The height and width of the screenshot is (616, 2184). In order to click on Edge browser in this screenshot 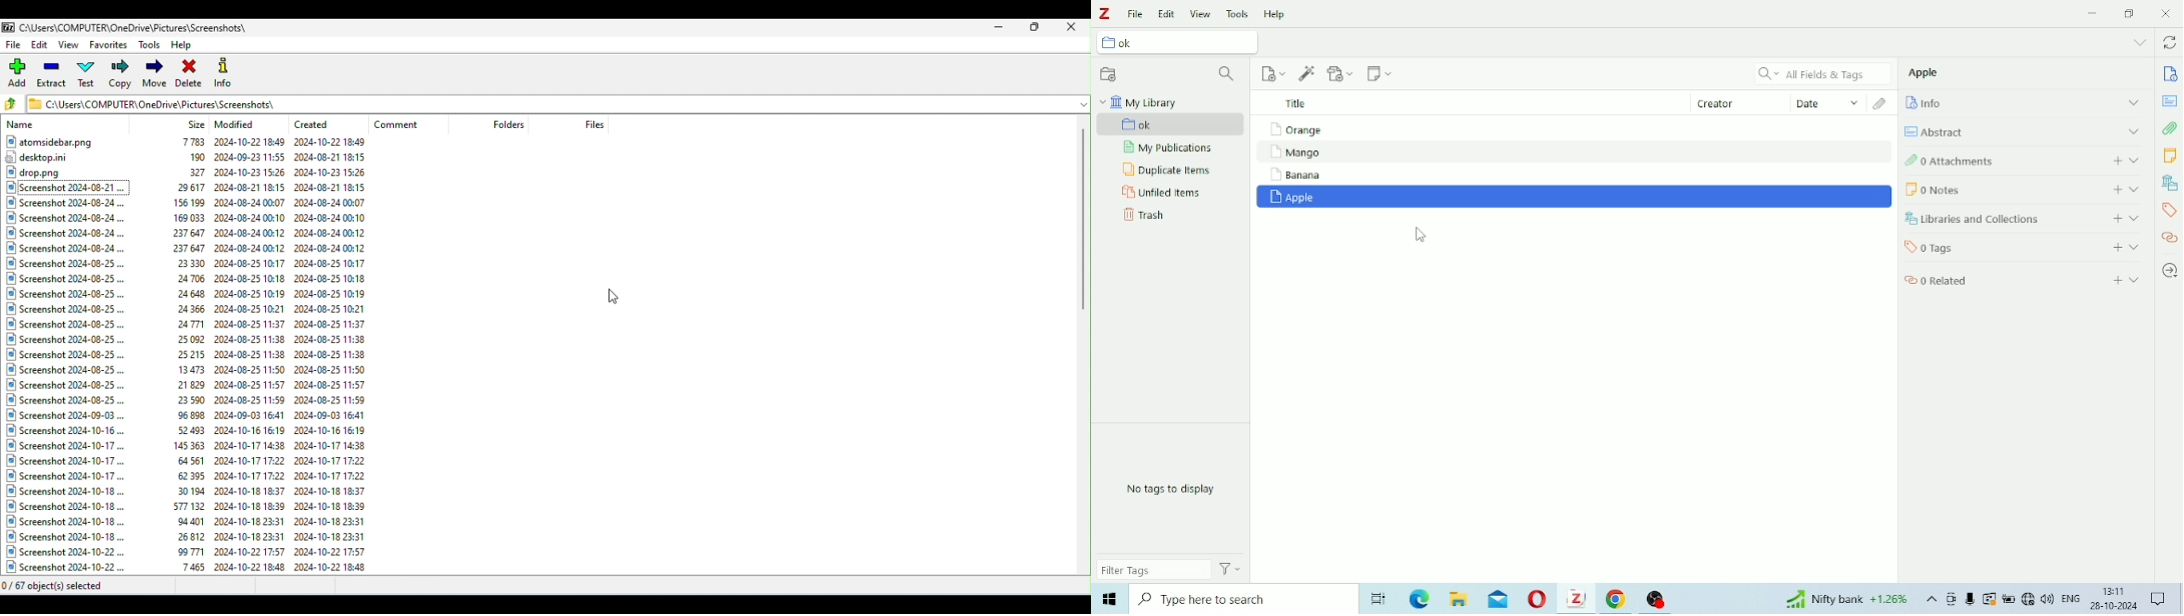, I will do `click(1417, 601)`.